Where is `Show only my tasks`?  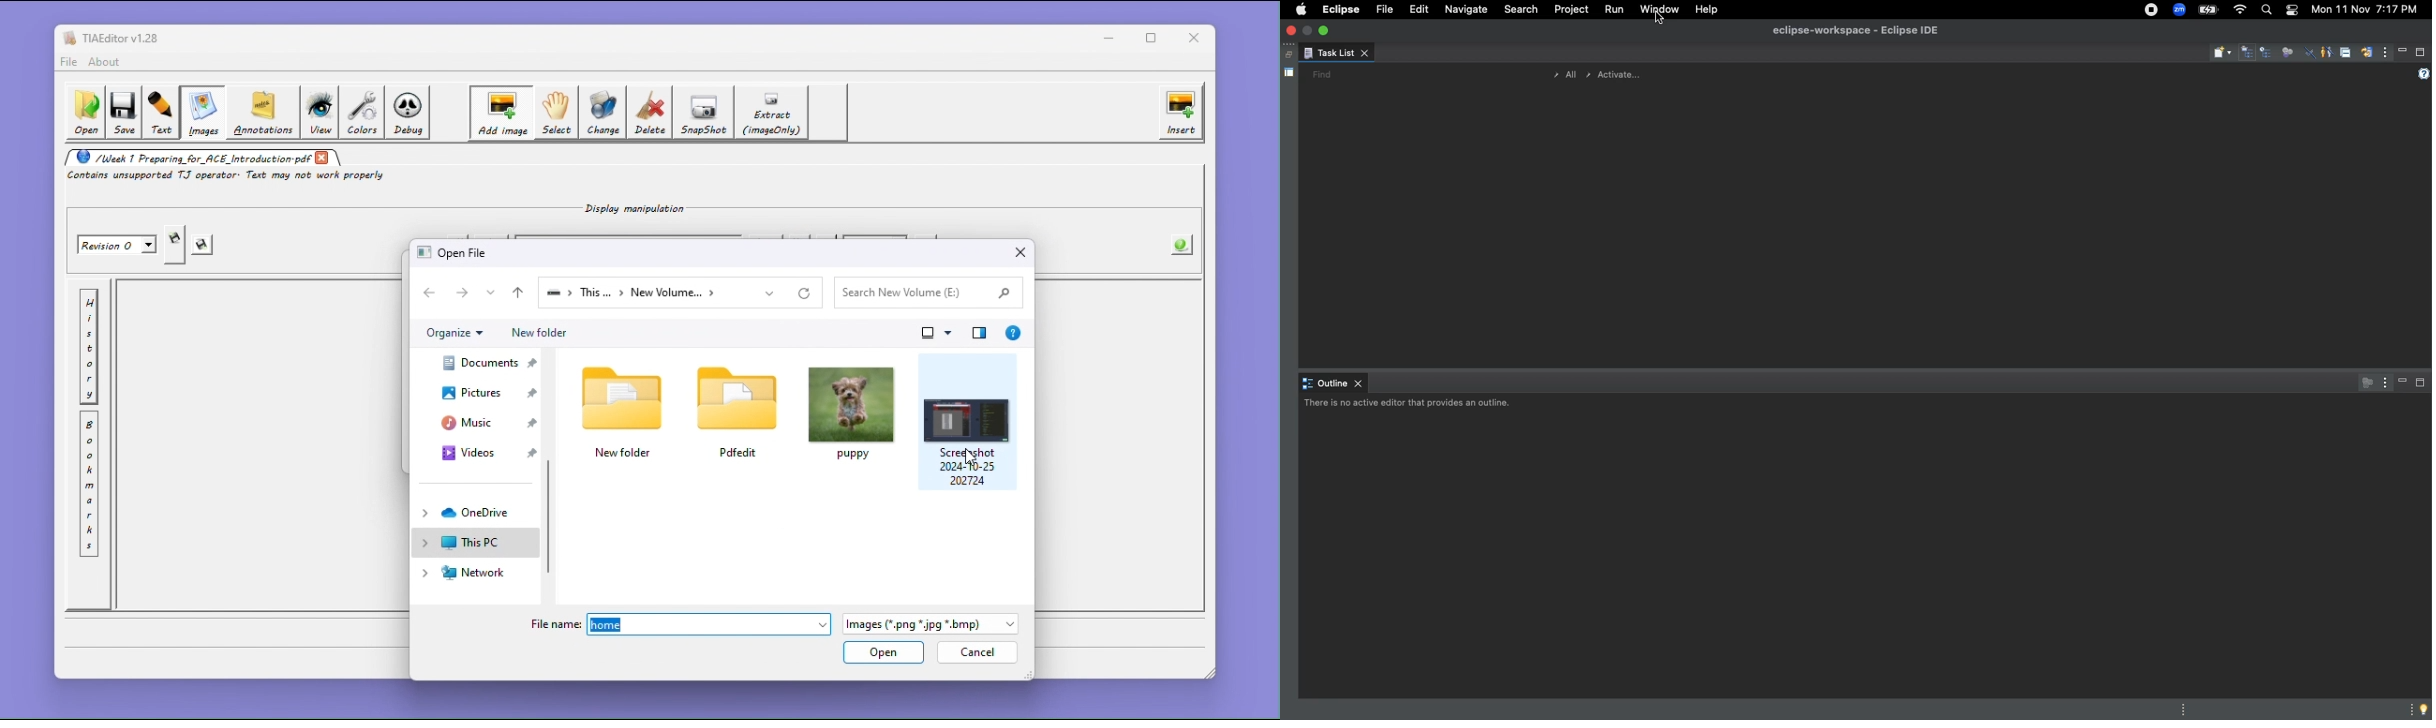
Show only my tasks is located at coordinates (2326, 51).